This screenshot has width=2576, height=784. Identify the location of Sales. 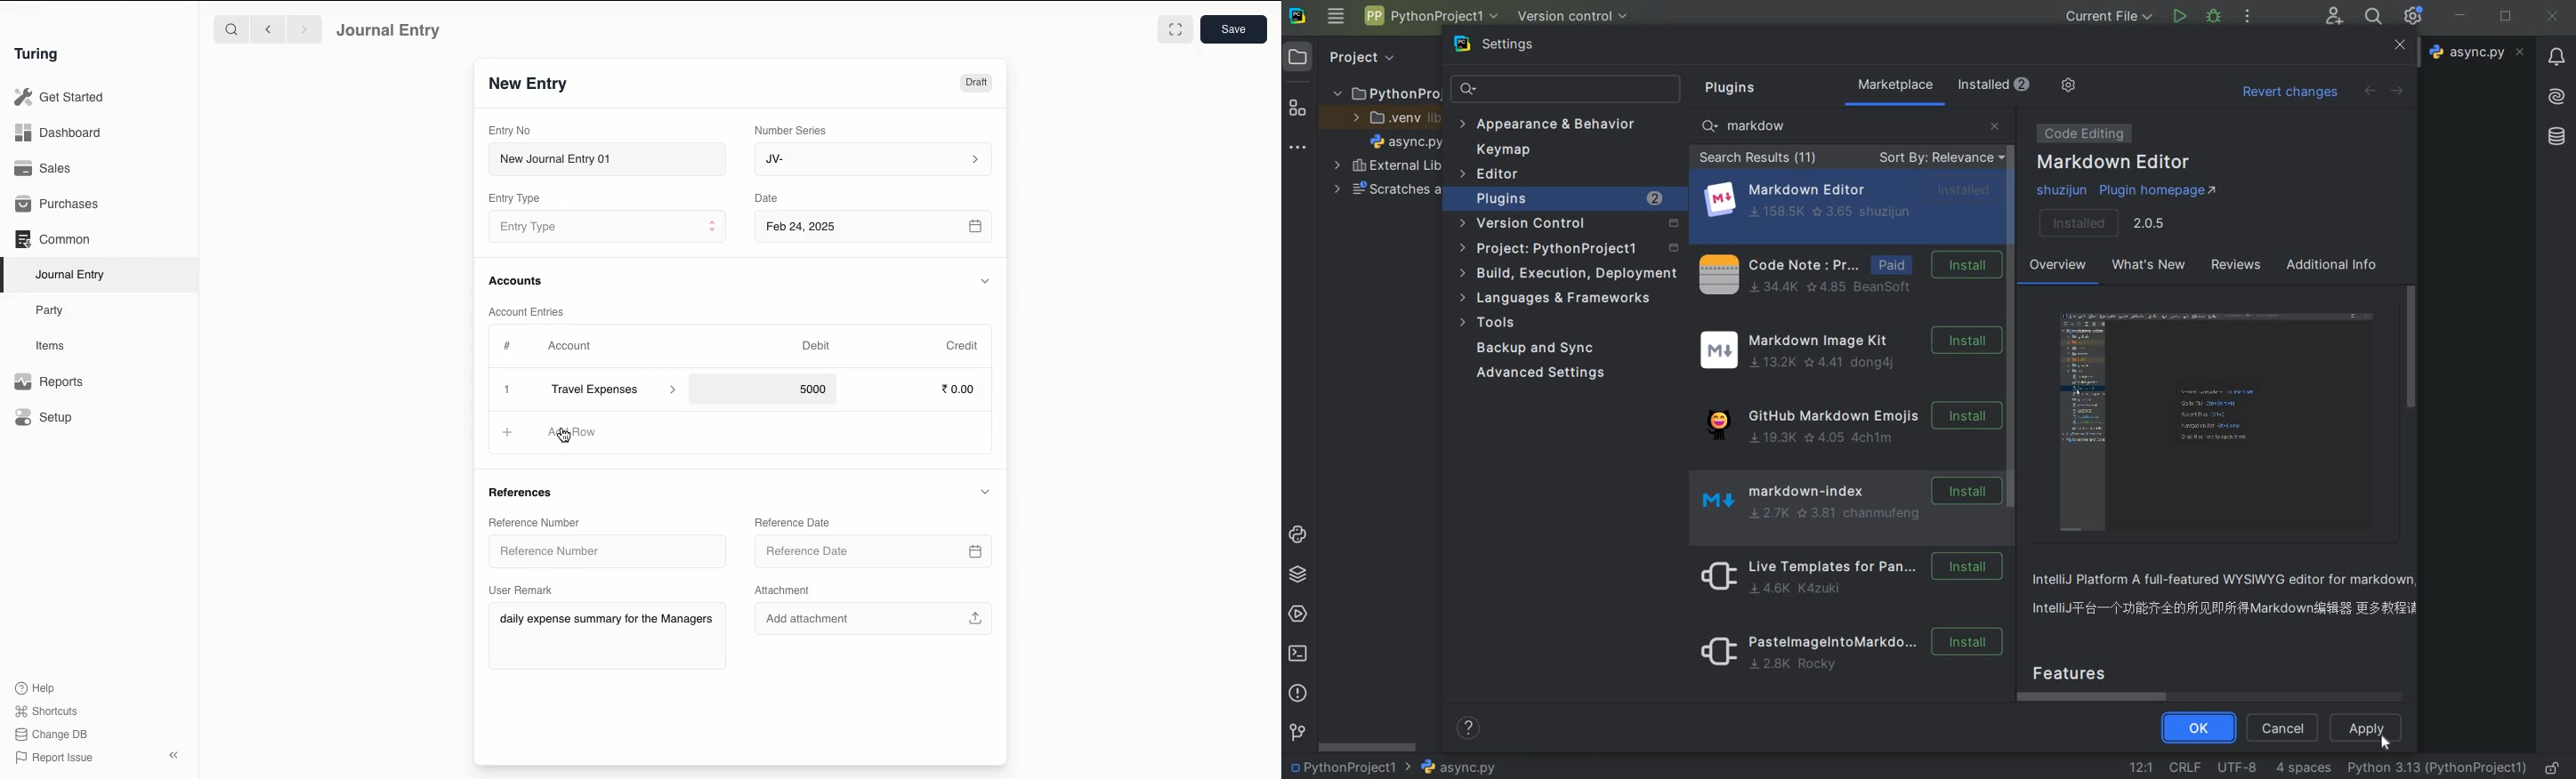
(45, 168).